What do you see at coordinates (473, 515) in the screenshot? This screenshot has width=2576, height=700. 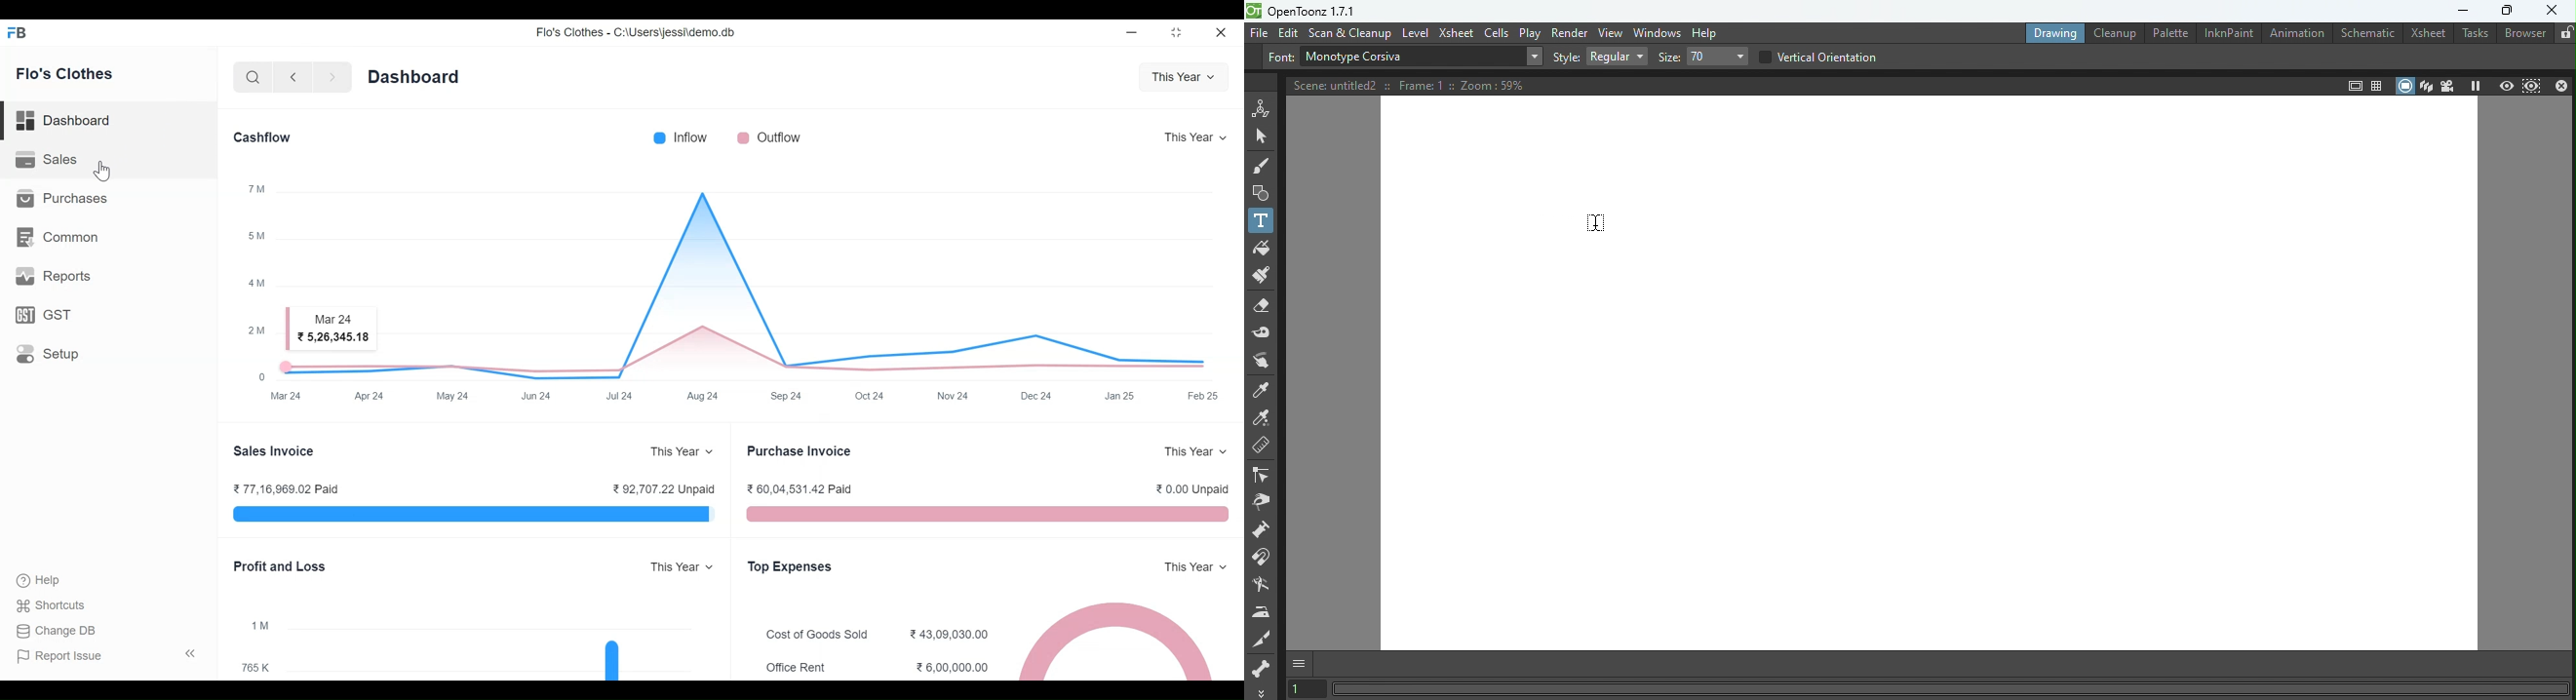 I see `line bar of the Sales Invoice of the paid and unpaid of the year` at bounding box center [473, 515].